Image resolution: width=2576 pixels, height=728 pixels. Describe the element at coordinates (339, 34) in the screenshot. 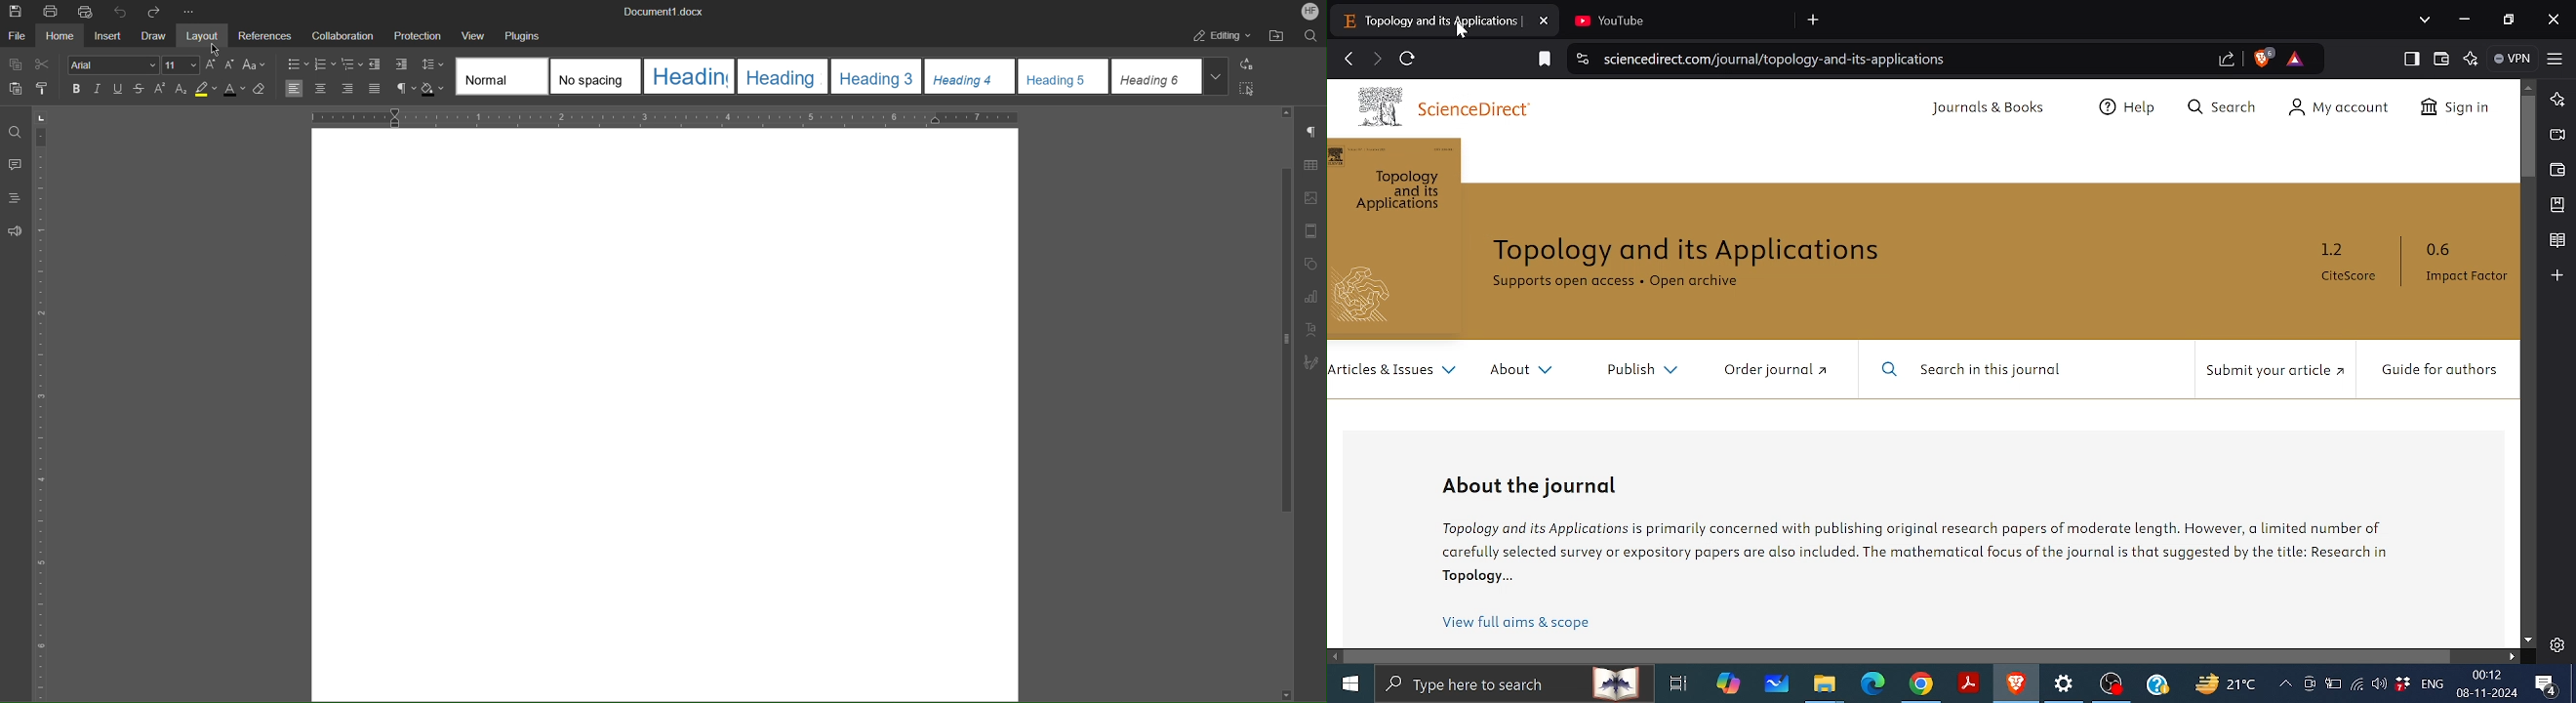

I see `Collaboration` at that location.